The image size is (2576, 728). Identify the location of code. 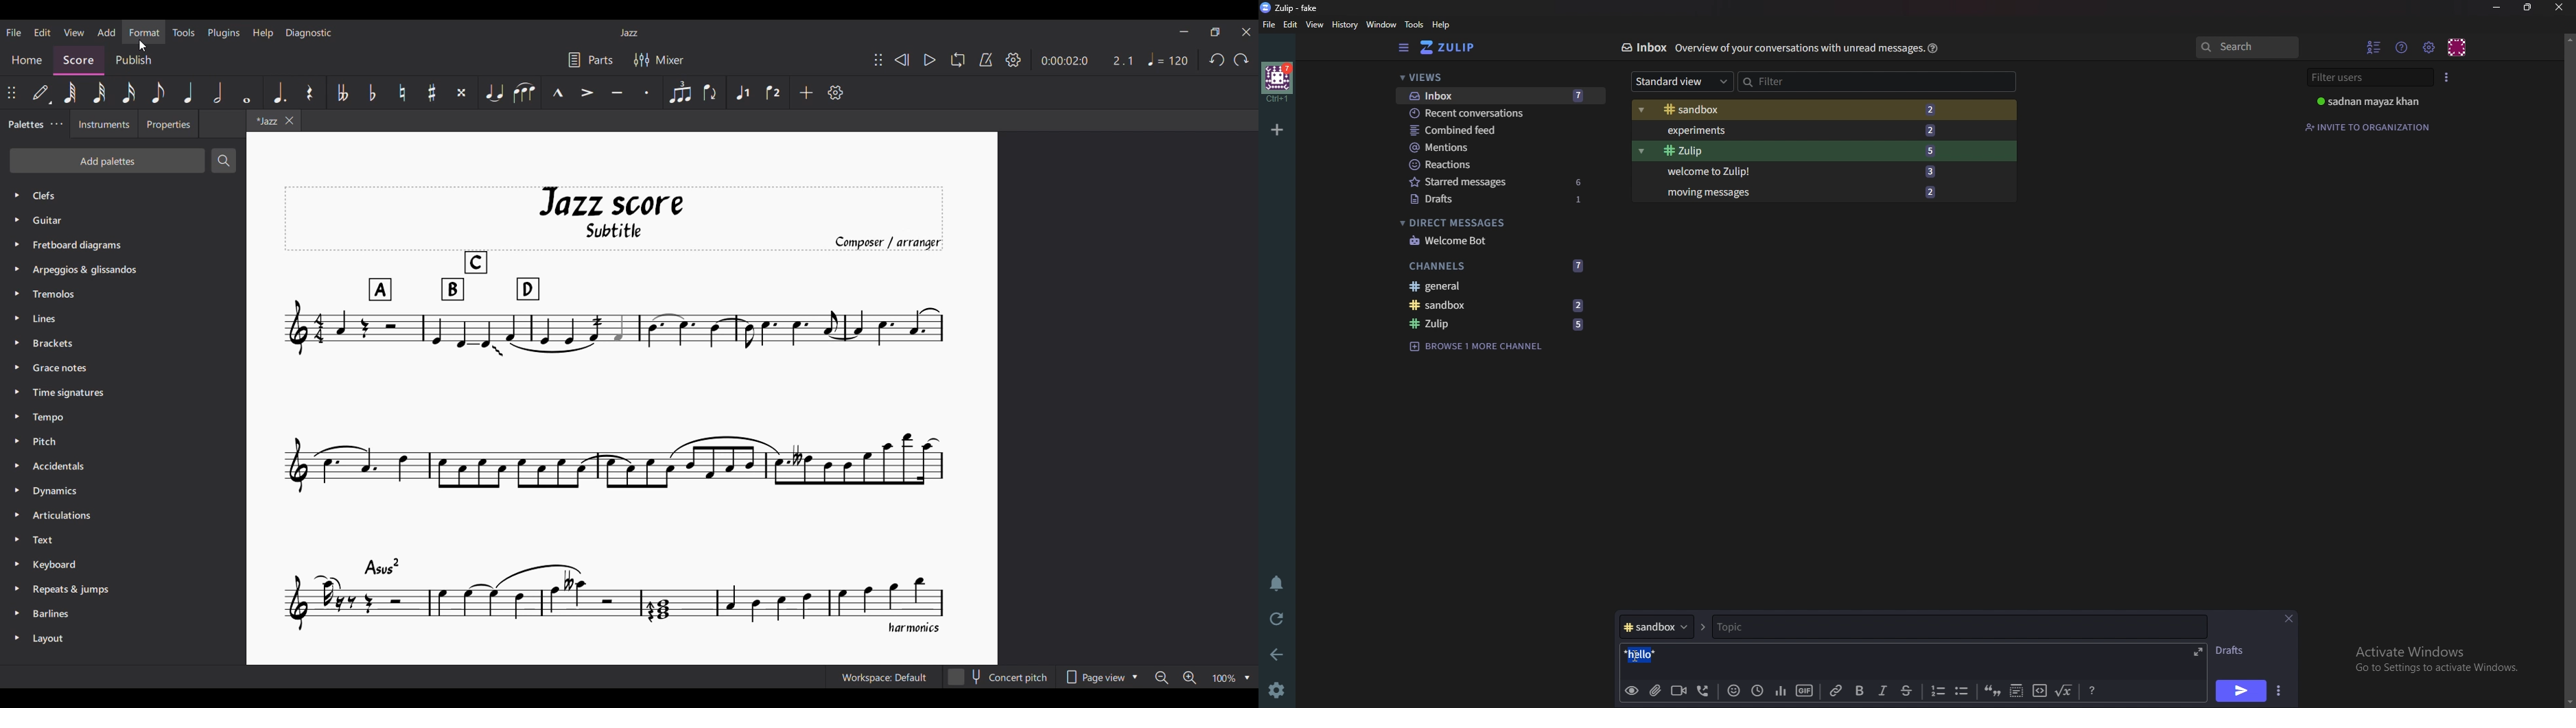
(2039, 692).